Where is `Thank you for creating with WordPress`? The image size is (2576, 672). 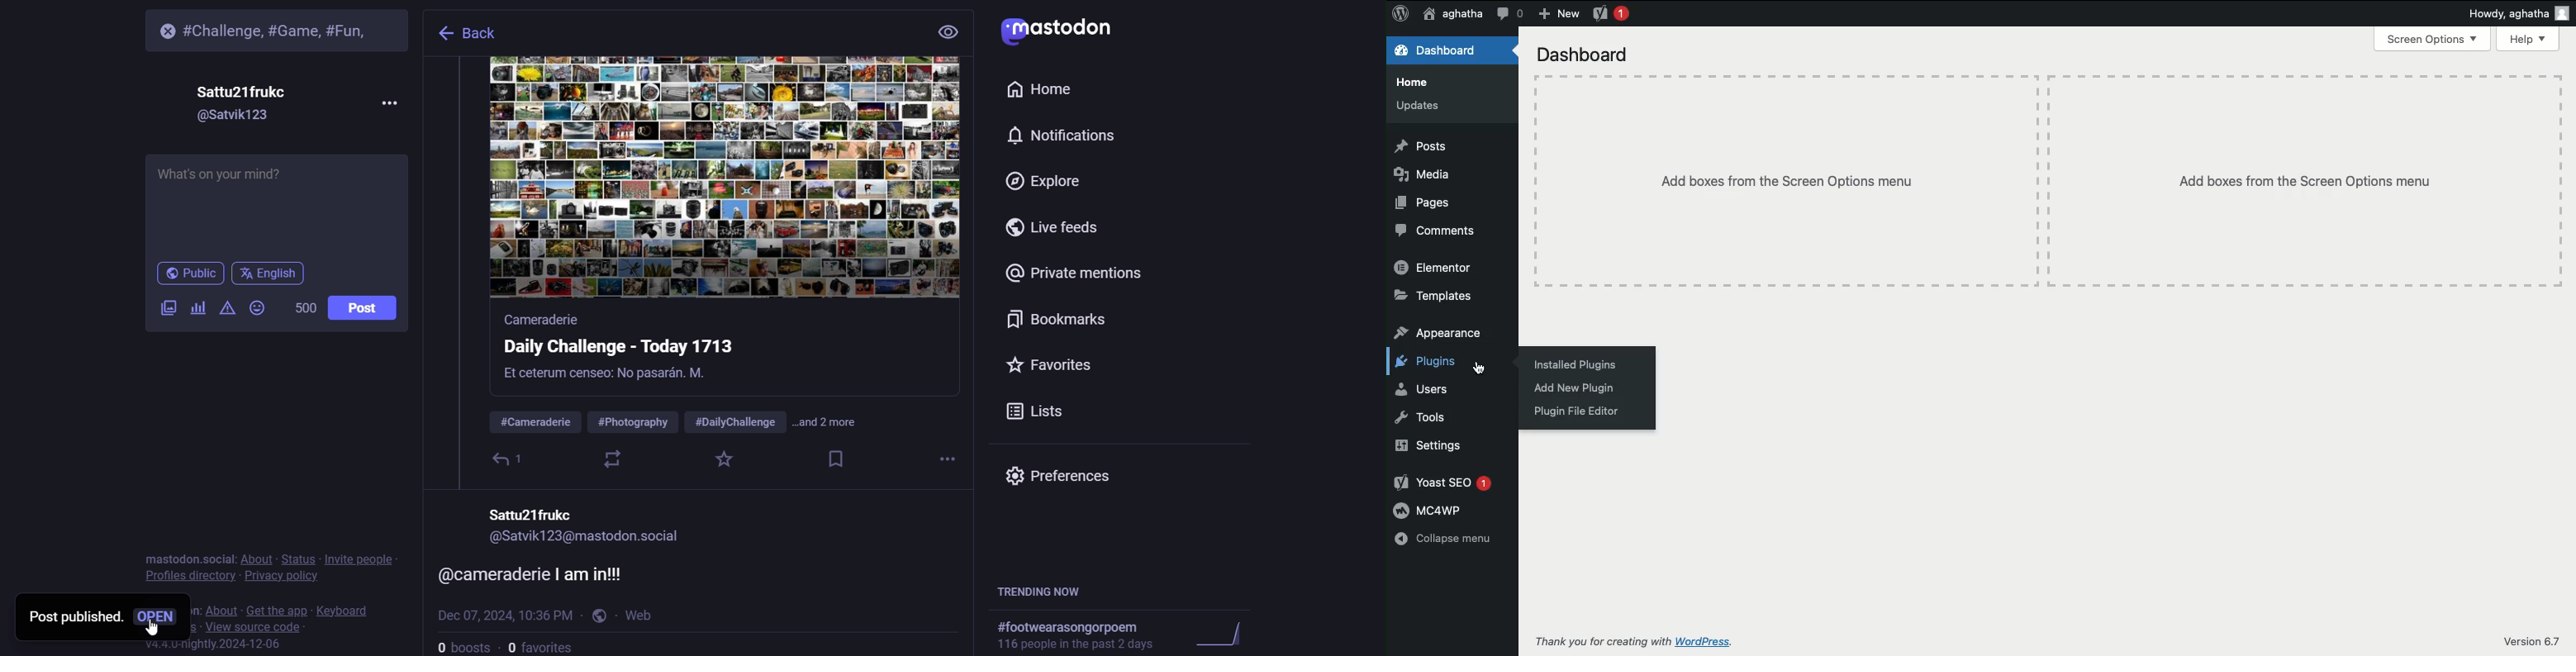
Thank you for creating with WordPress is located at coordinates (1633, 643).